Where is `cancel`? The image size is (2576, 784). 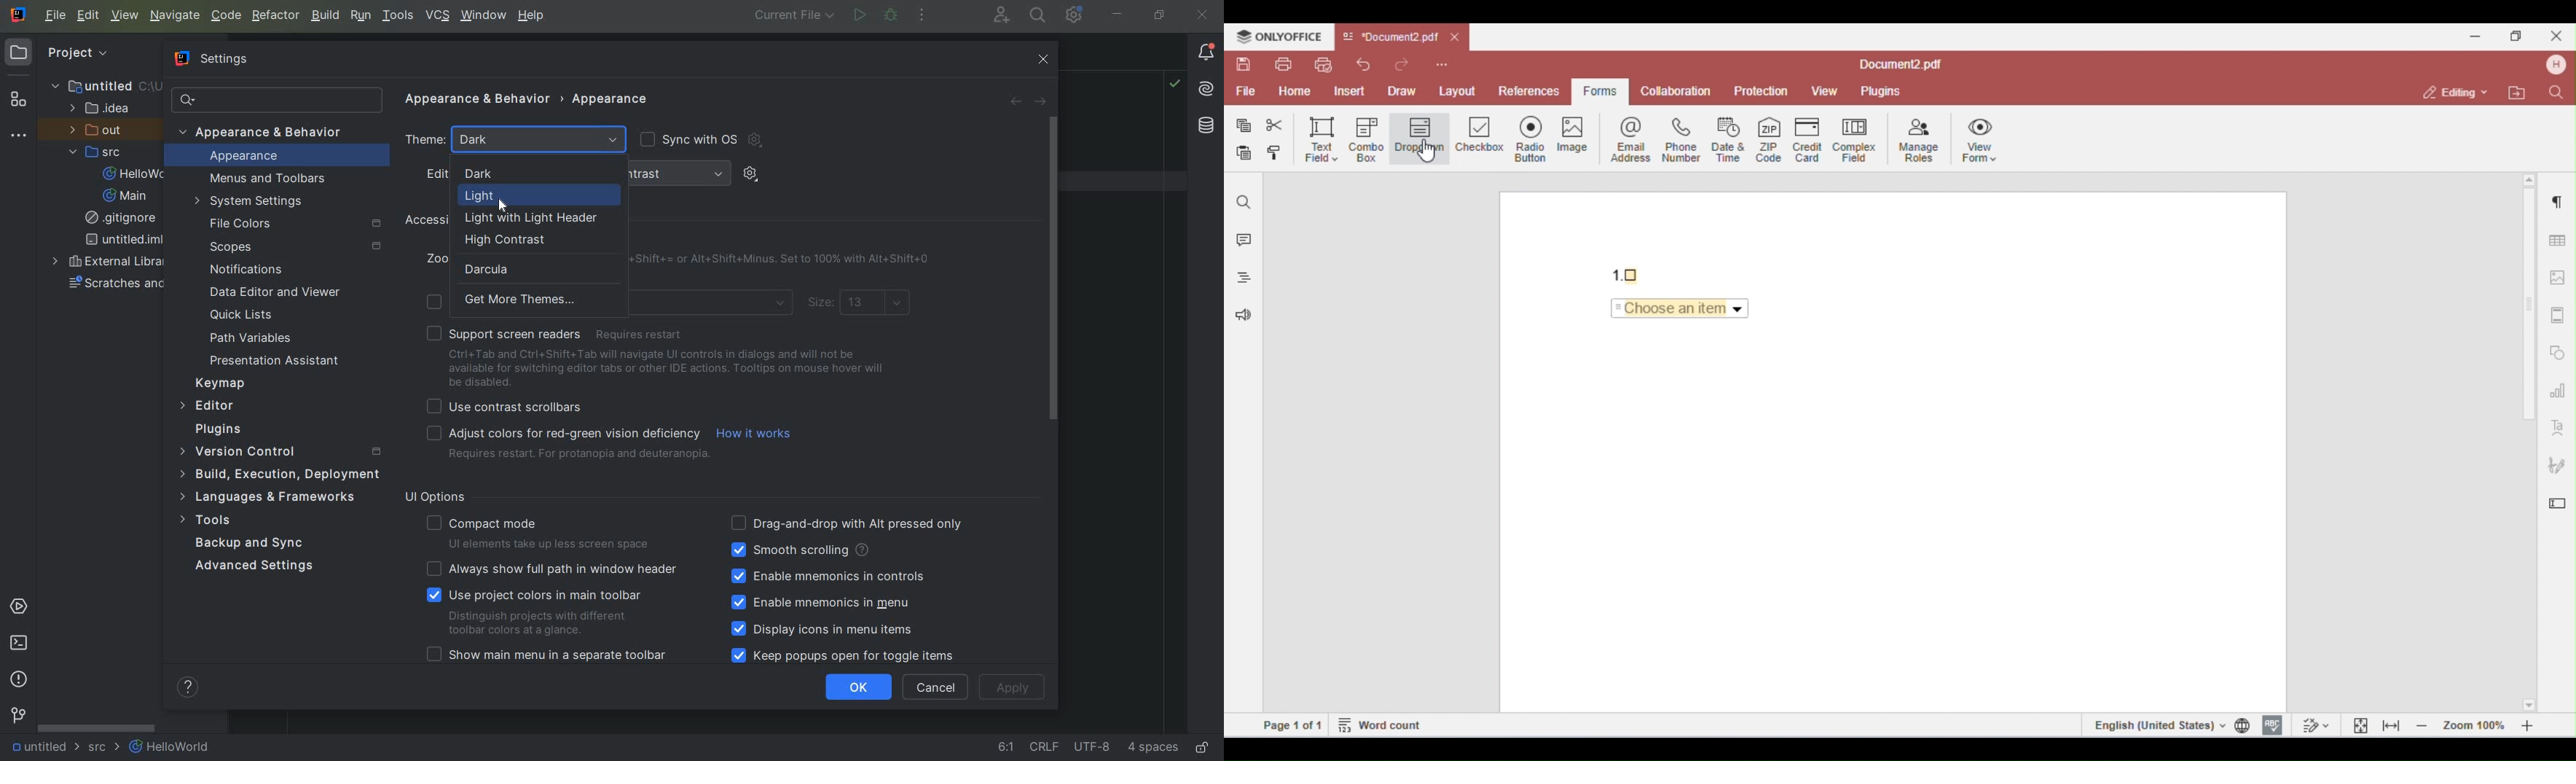 cancel is located at coordinates (935, 687).